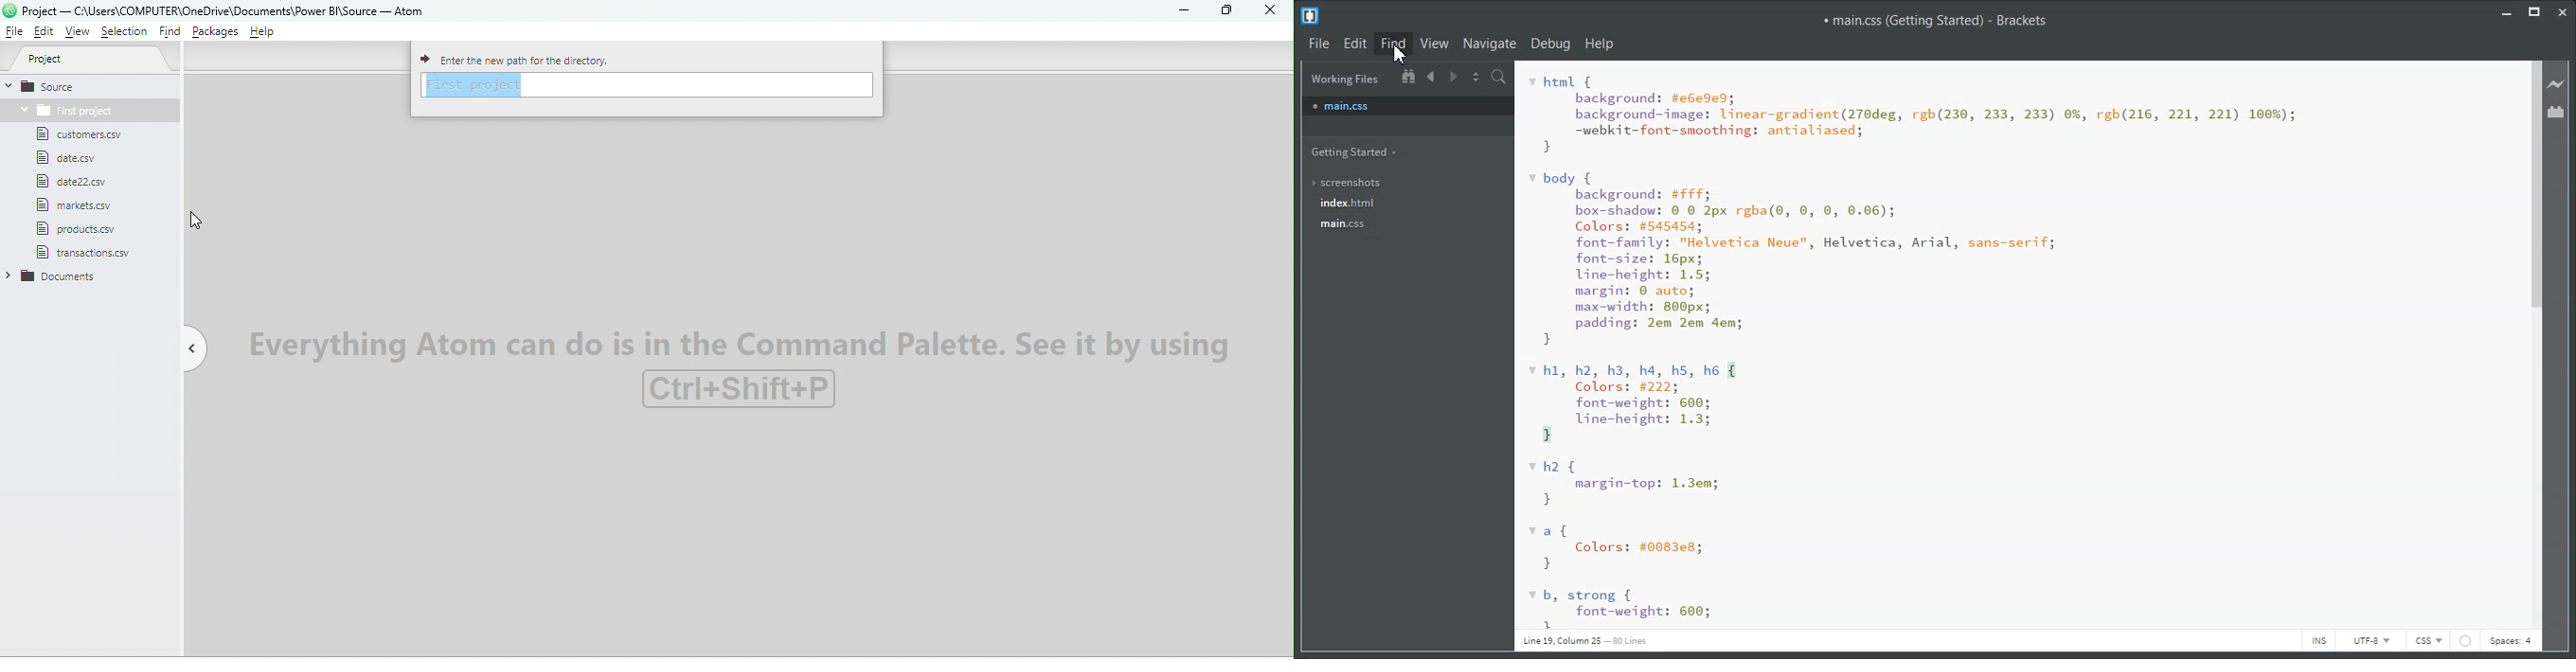  I want to click on Edit, so click(1354, 43).